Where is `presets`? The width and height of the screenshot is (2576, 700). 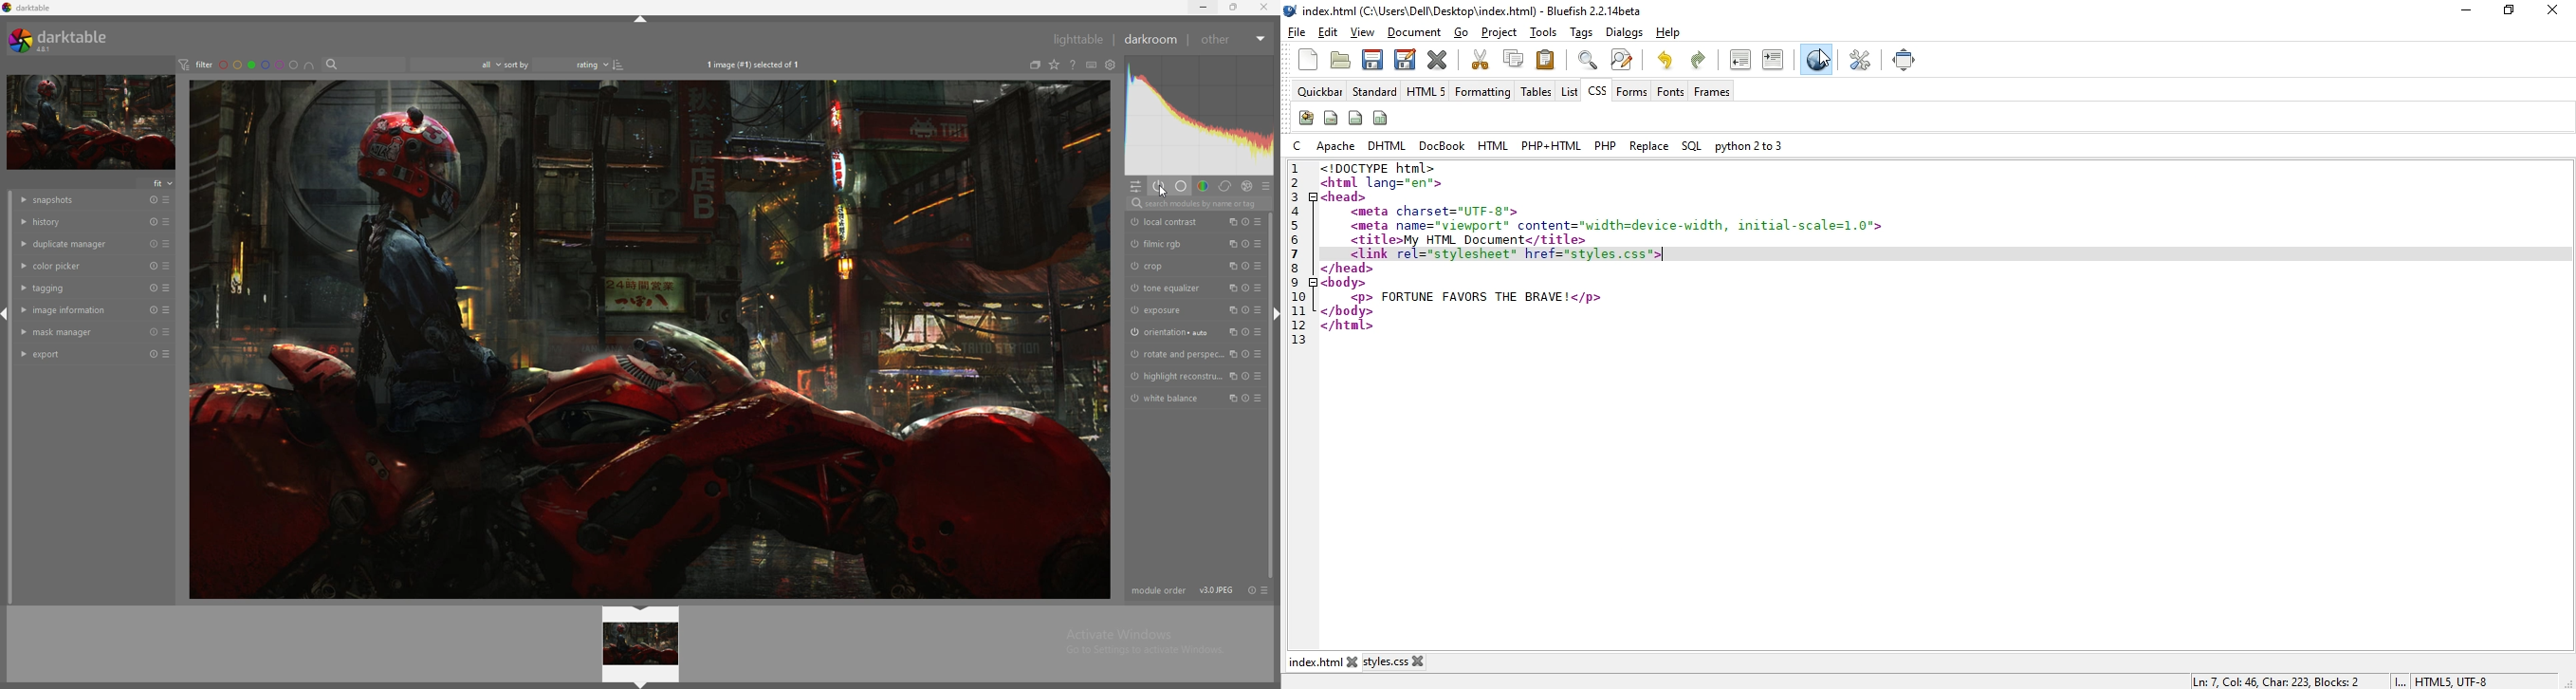
presets is located at coordinates (1260, 288).